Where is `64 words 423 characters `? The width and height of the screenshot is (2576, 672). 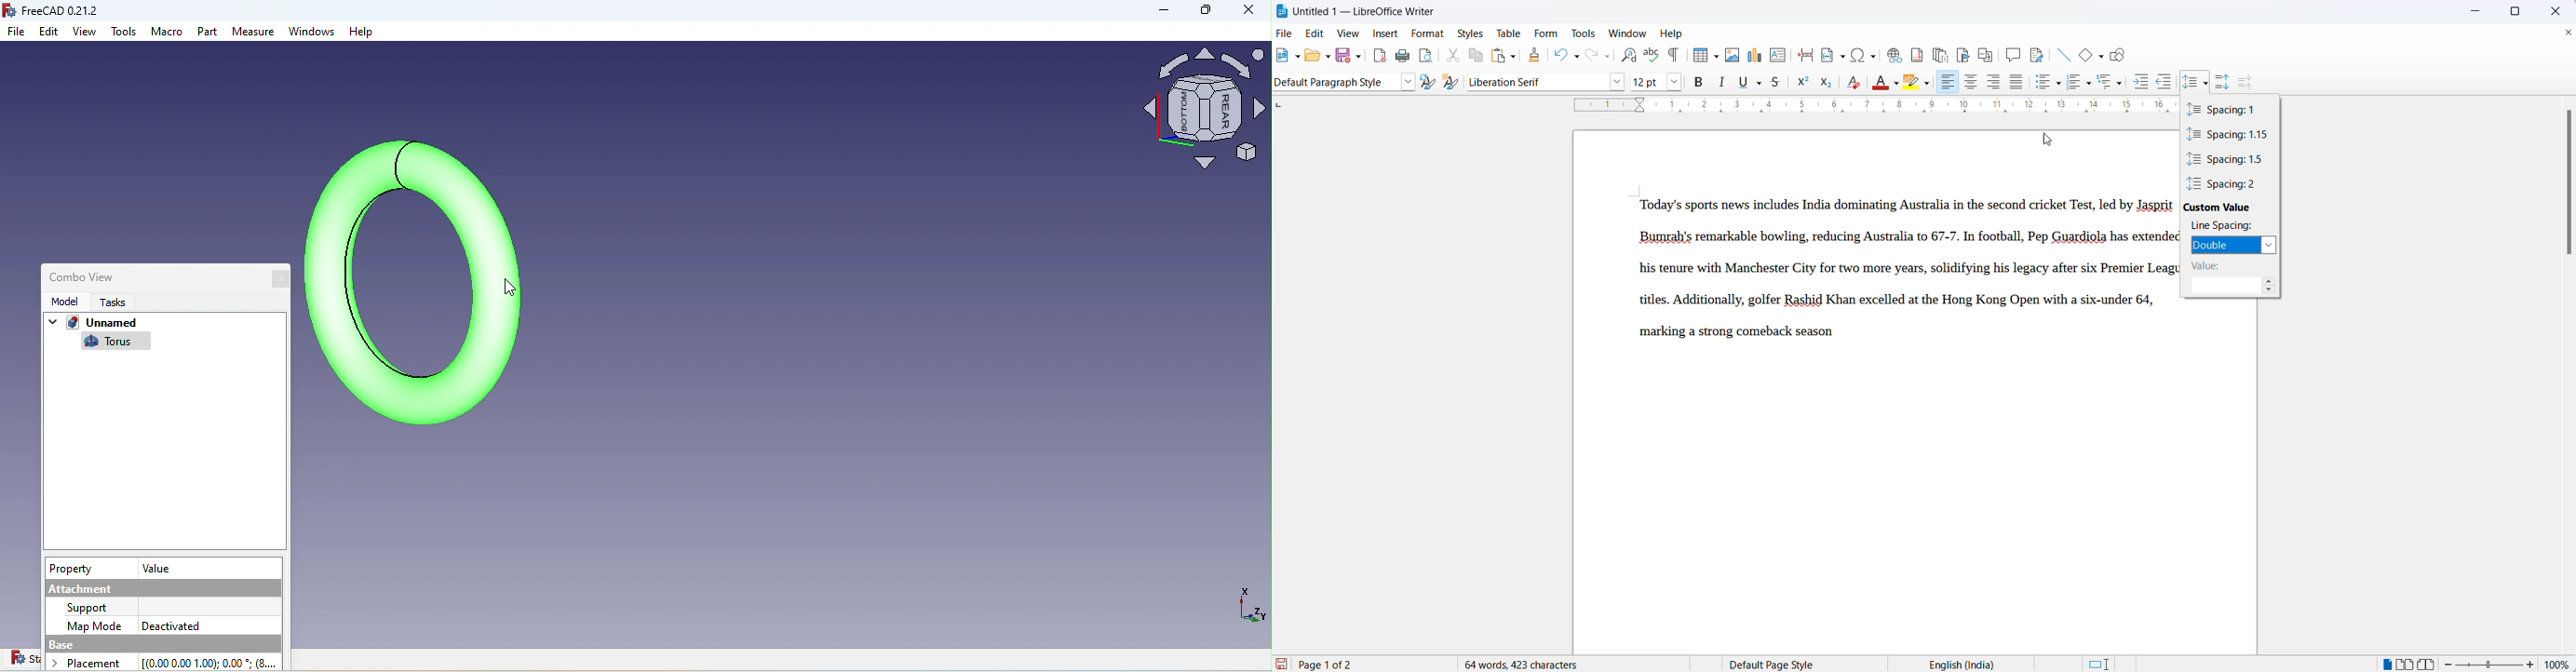 64 words 423 characters  is located at coordinates (1529, 664).